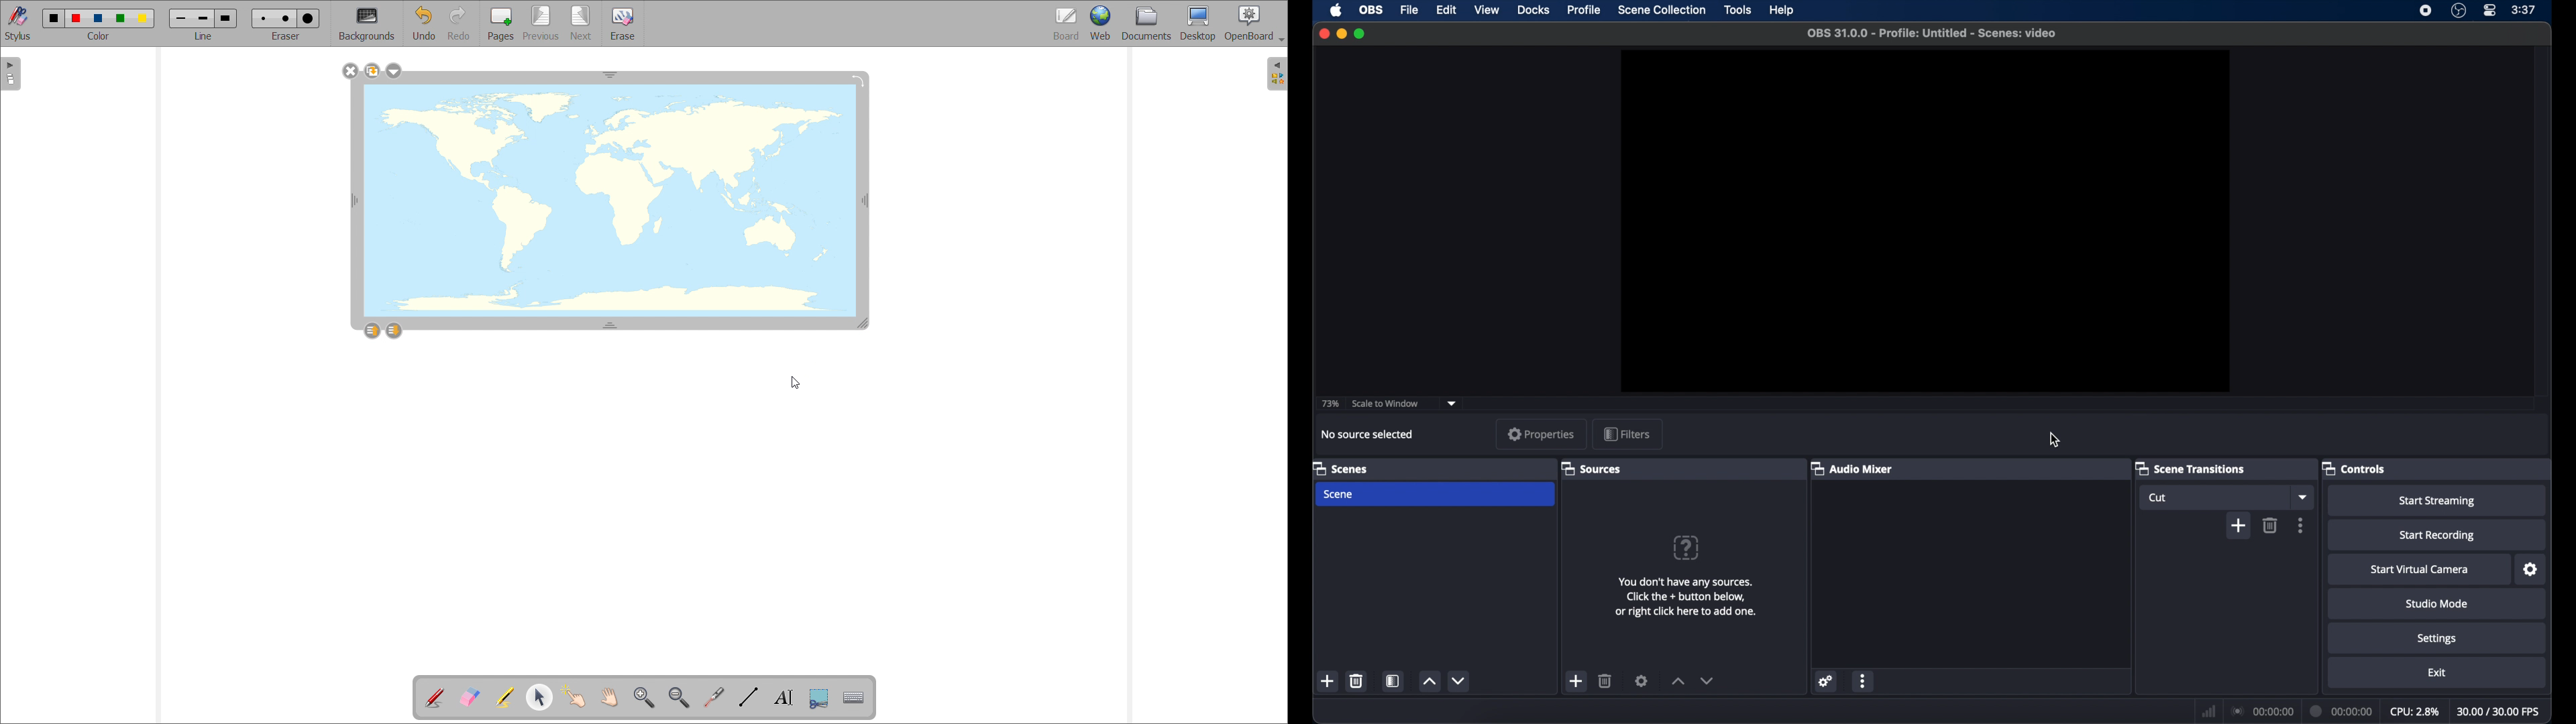 This screenshot has height=728, width=2576. What do you see at coordinates (2238, 526) in the screenshot?
I see `add` at bounding box center [2238, 526].